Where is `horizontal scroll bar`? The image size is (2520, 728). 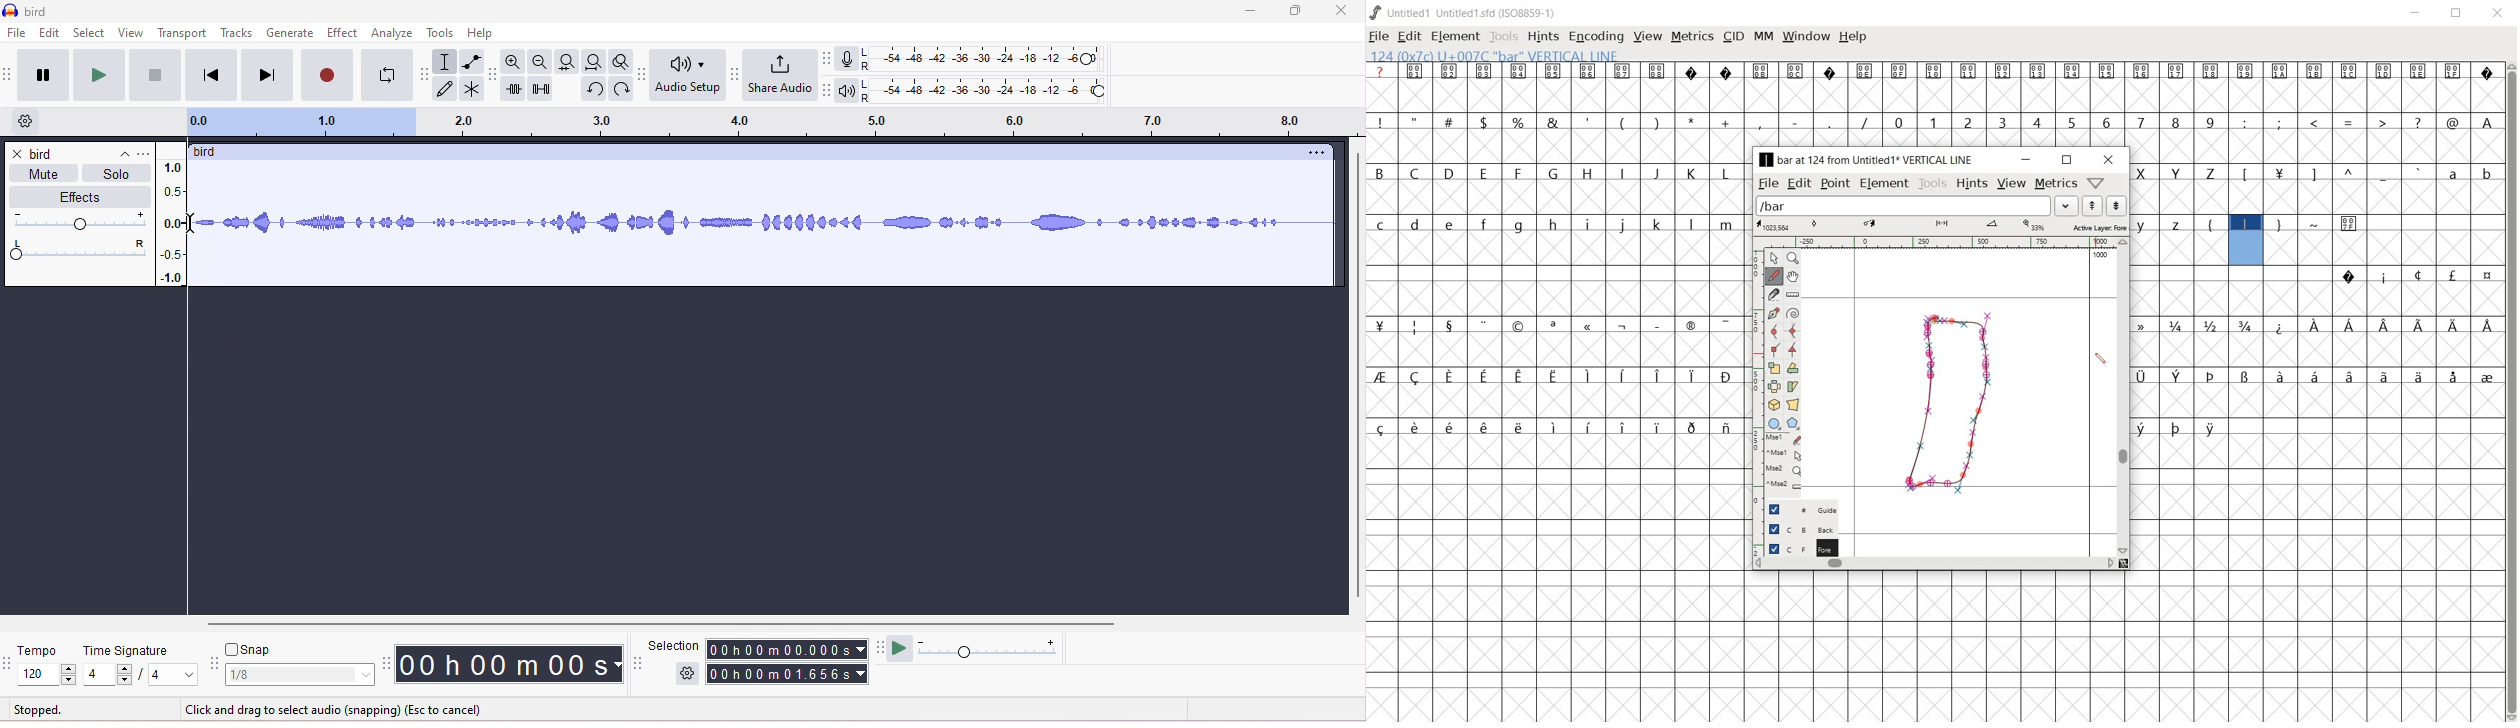 horizontal scroll bar is located at coordinates (668, 626).